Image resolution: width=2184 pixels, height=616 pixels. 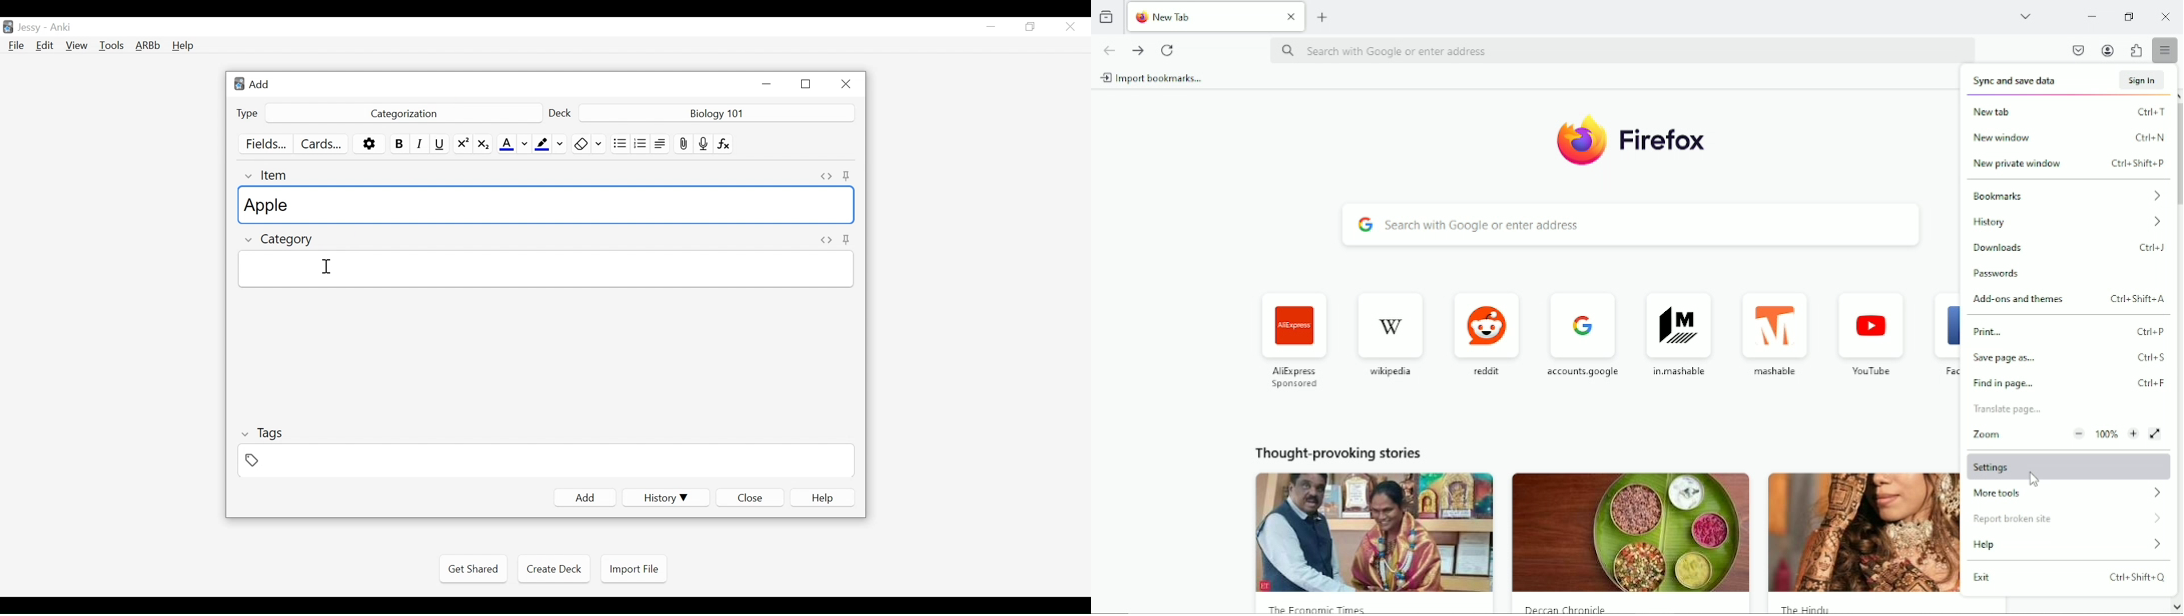 I want to click on Bold, so click(x=400, y=144).